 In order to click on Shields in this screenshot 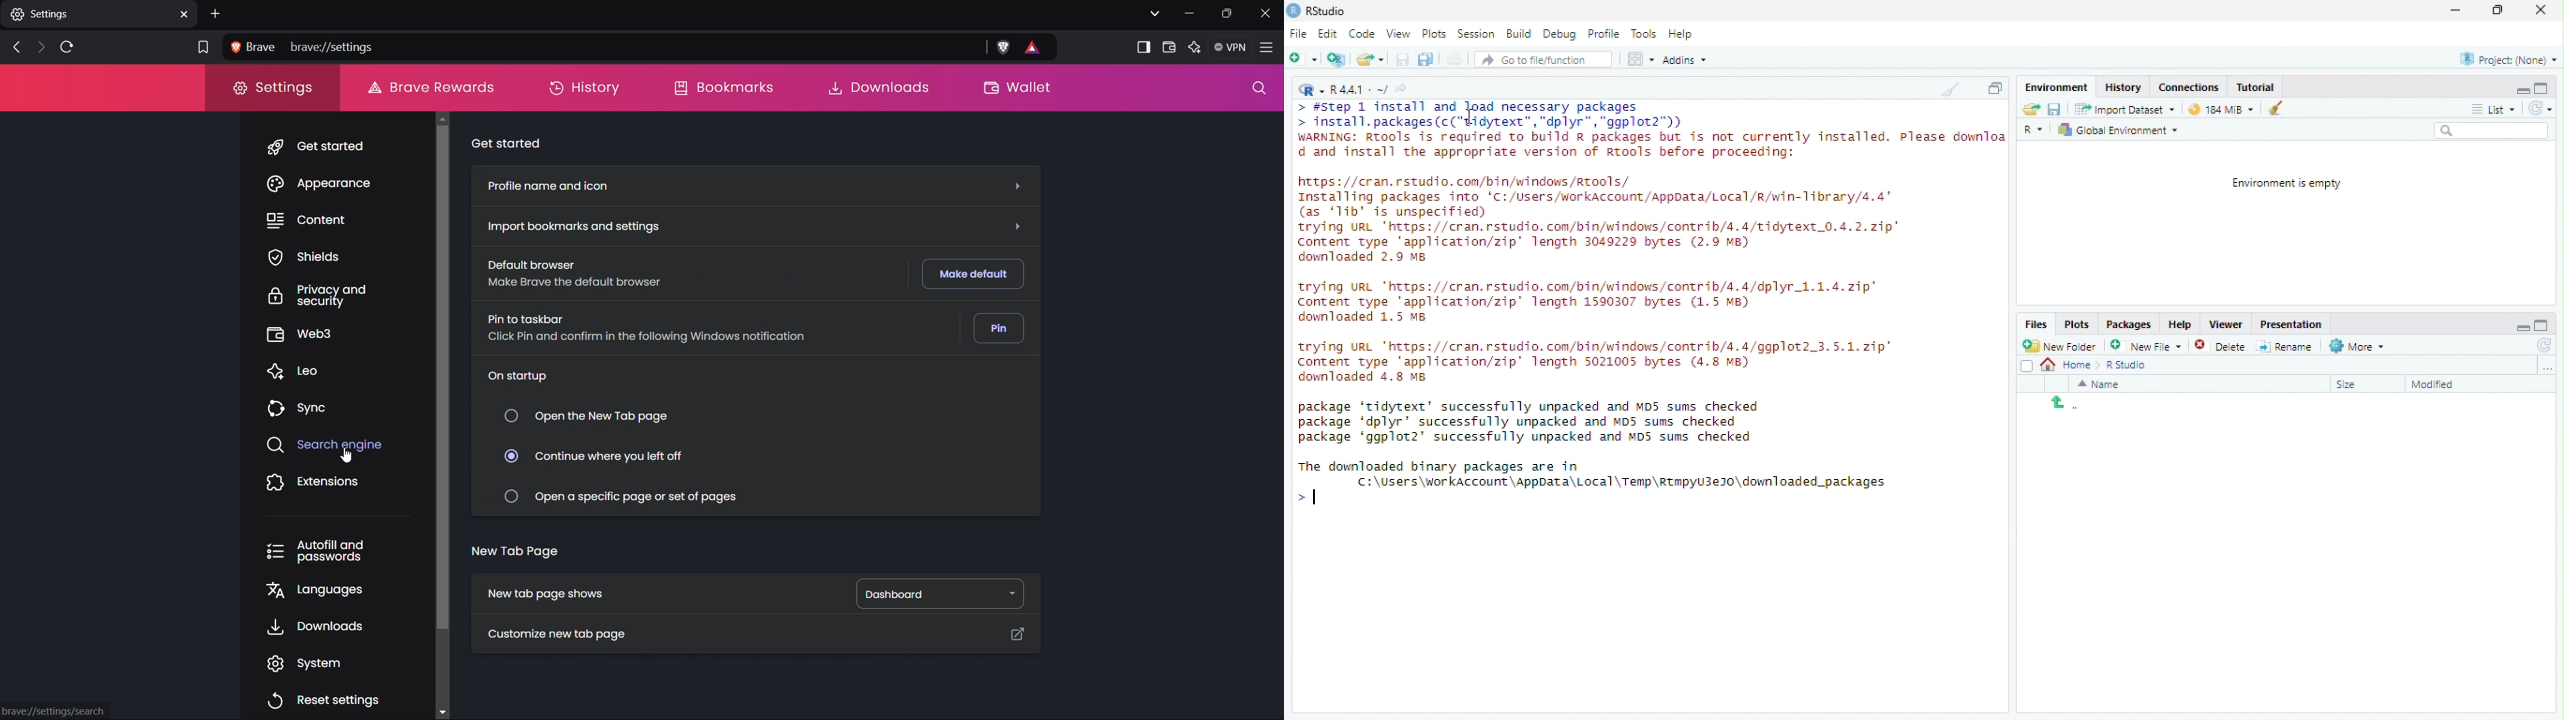, I will do `click(304, 259)`.